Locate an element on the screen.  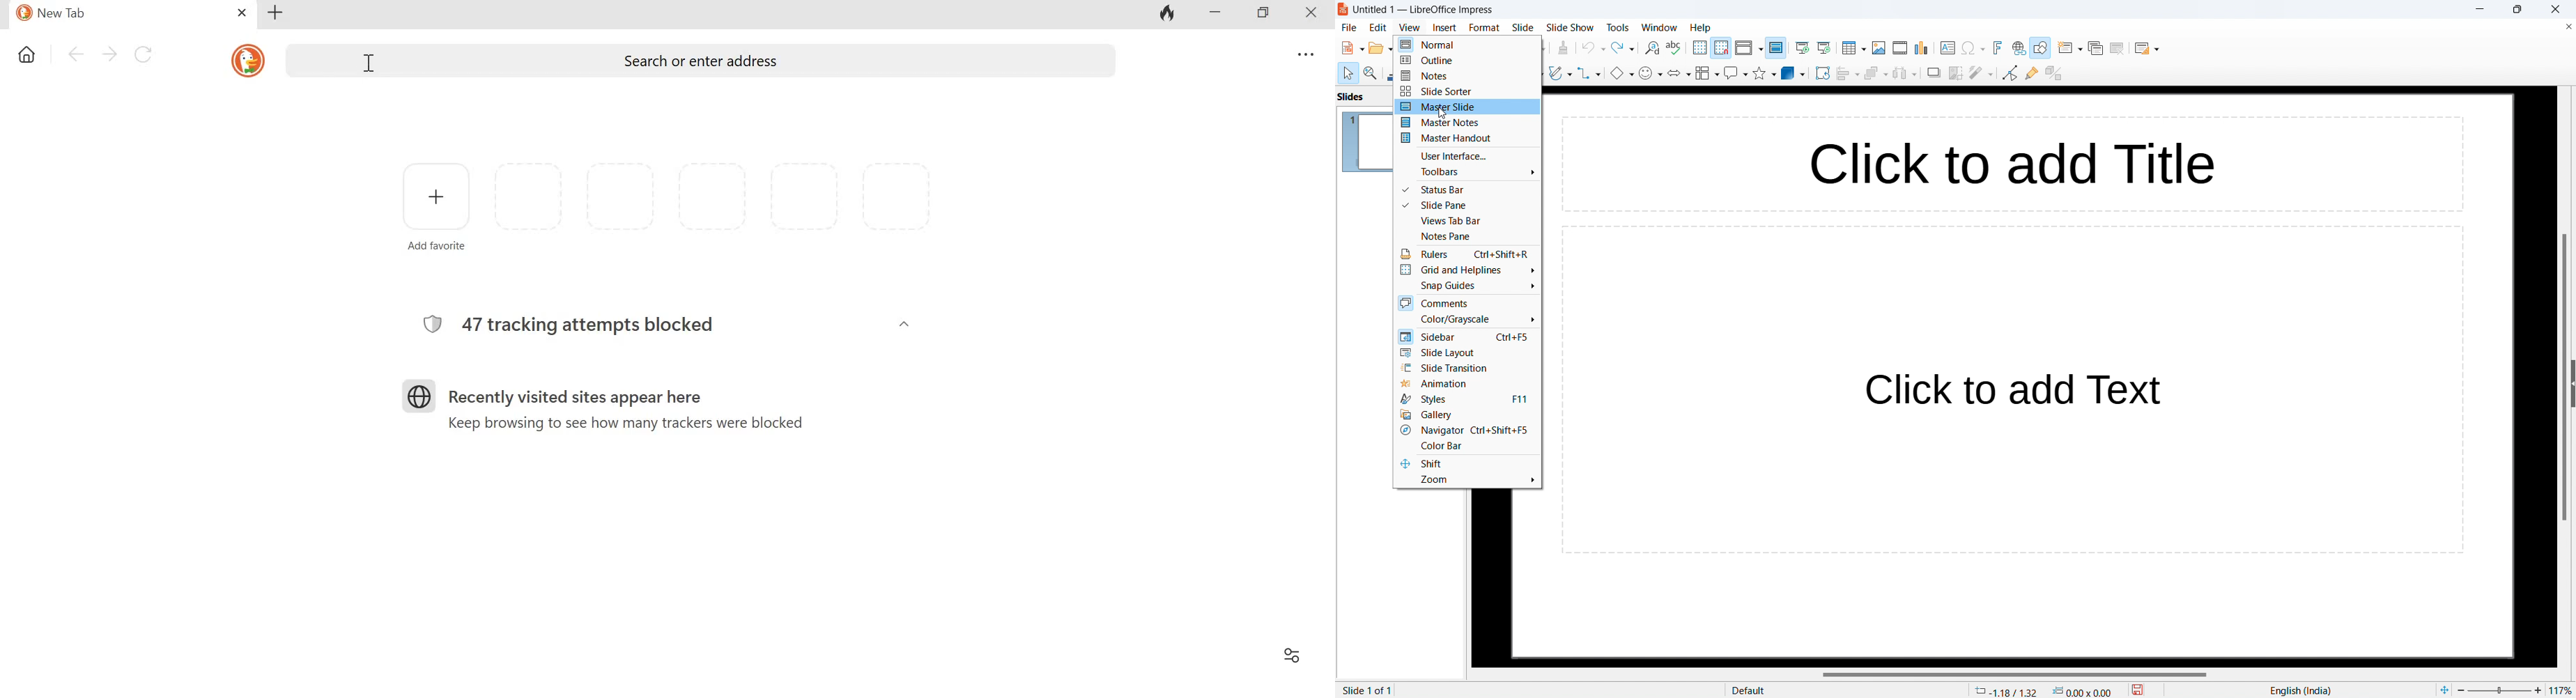
views tab bar is located at coordinates (1468, 221).